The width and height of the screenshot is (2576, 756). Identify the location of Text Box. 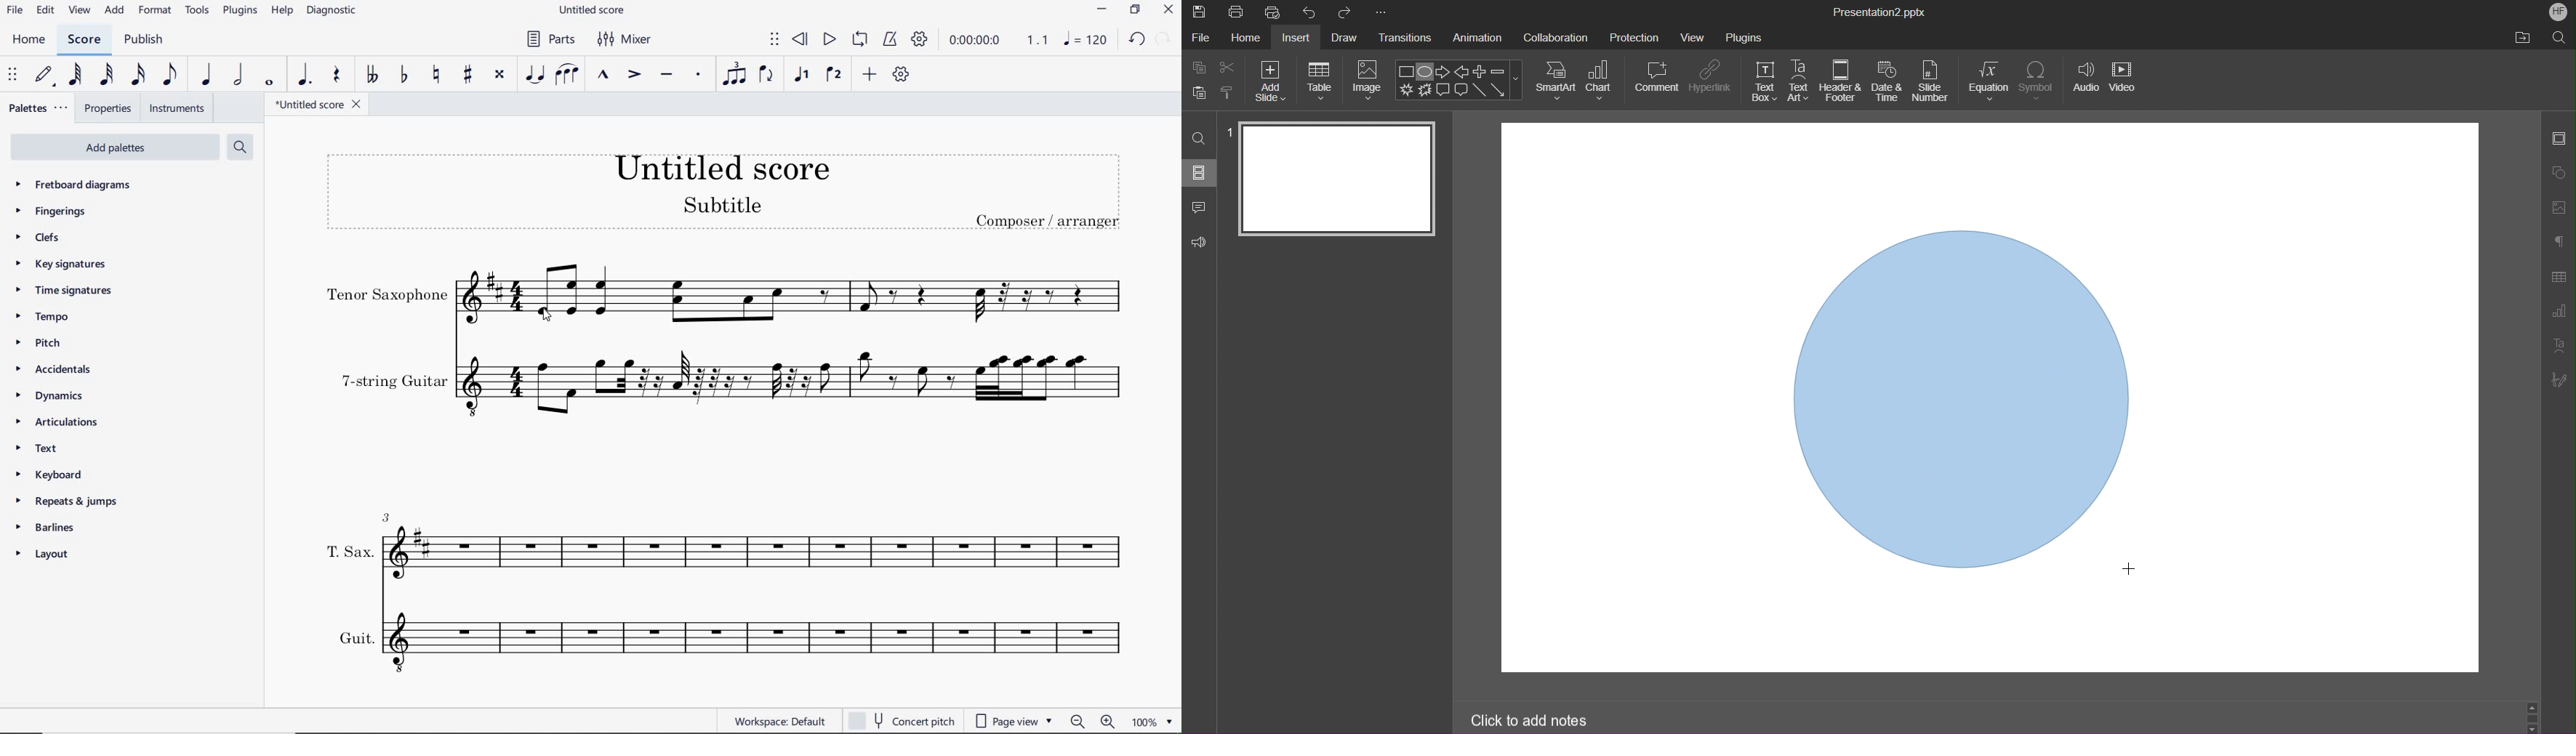
(1764, 81).